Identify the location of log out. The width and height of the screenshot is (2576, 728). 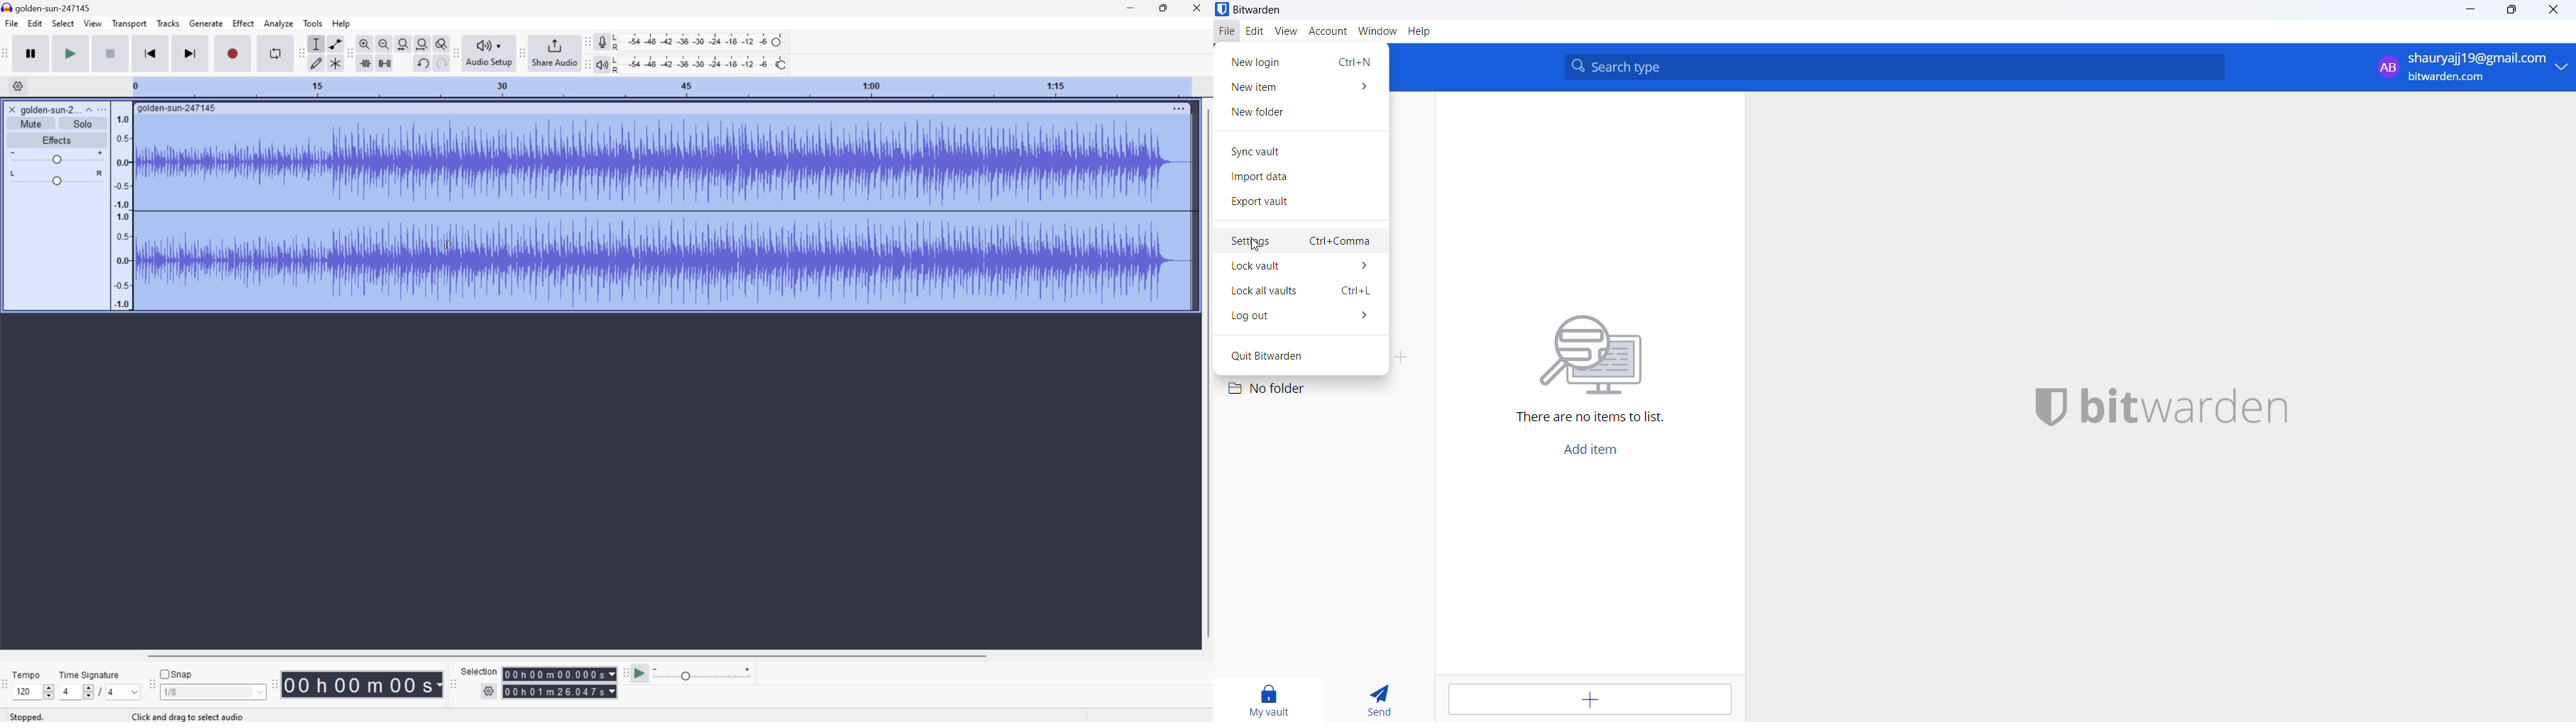
(1304, 318).